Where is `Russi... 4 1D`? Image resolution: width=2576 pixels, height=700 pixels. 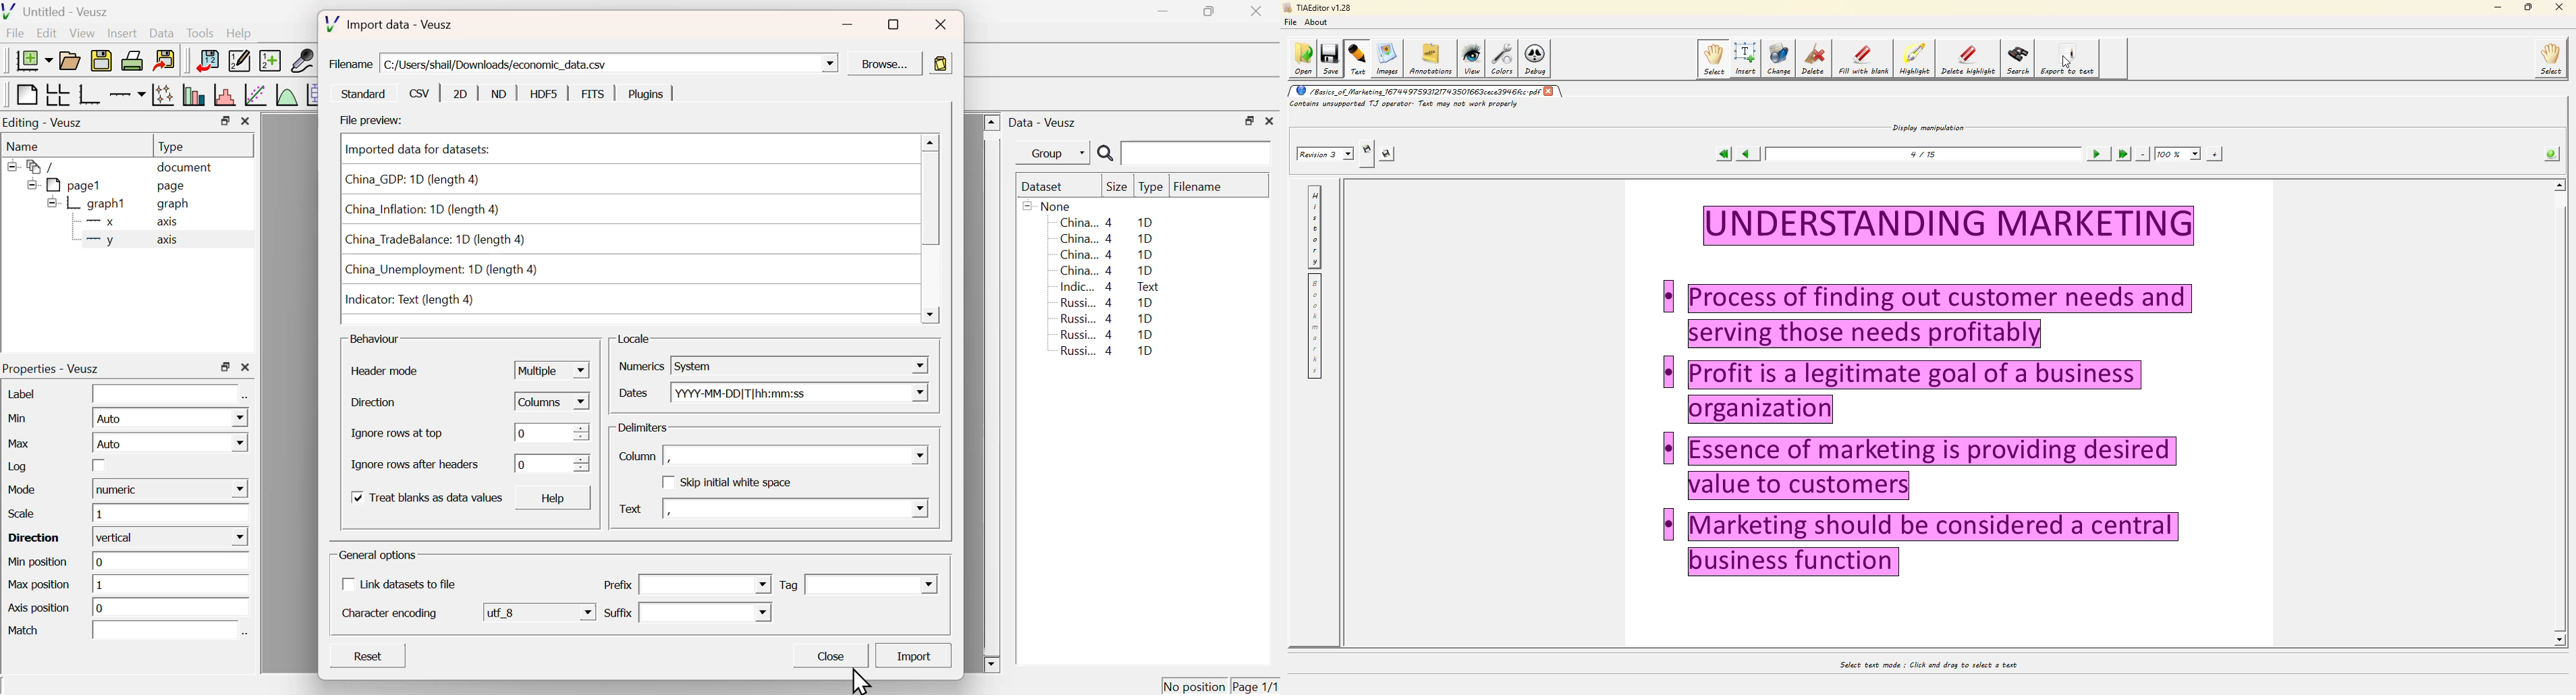
Russi... 4 1D is located at coordinates (1105, 334).